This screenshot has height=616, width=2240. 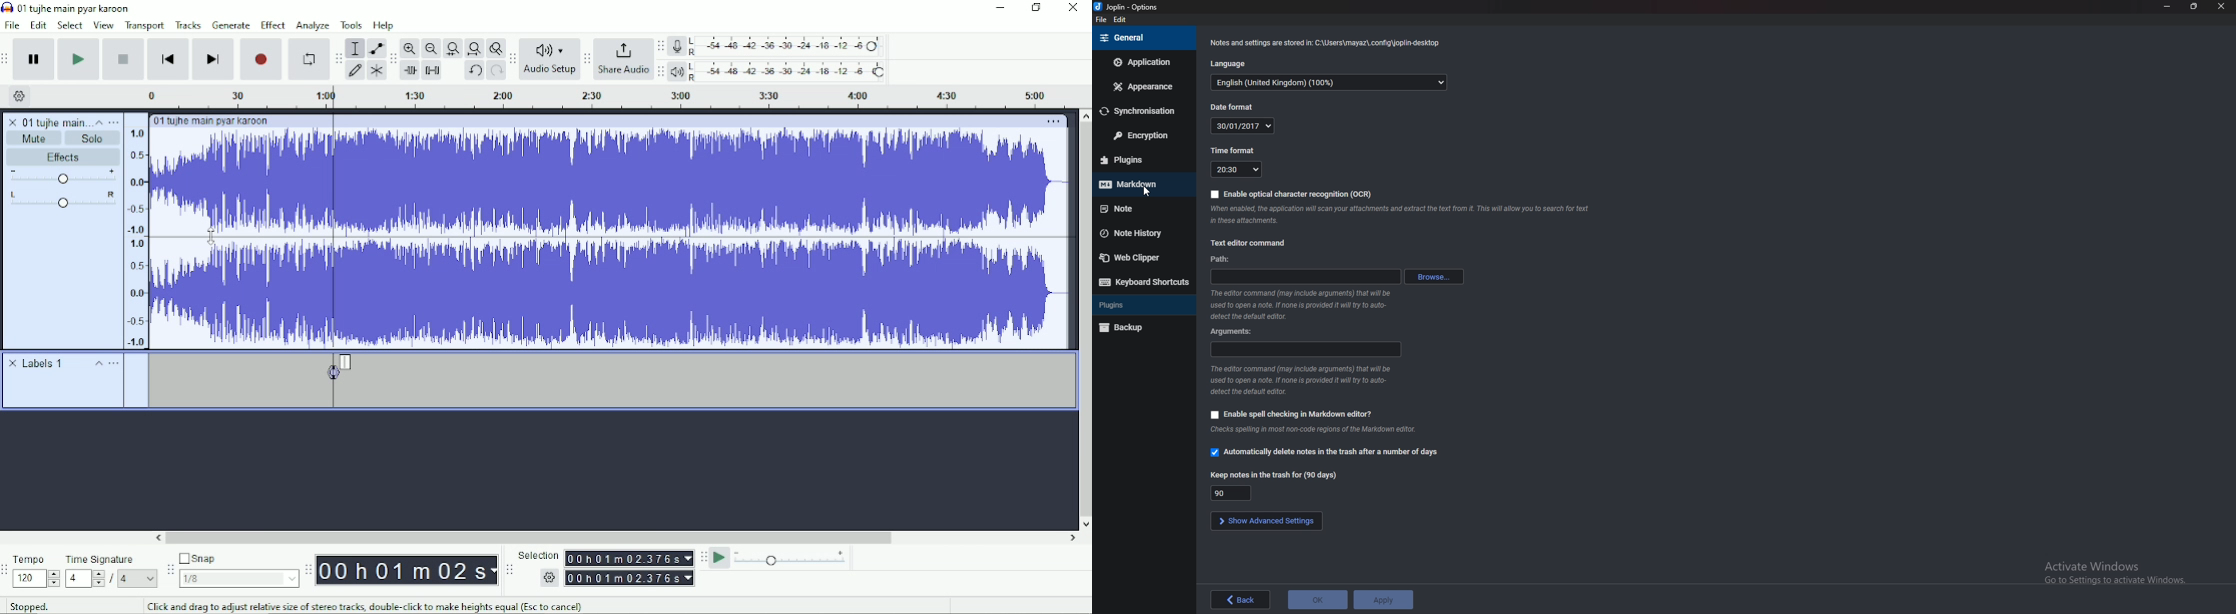 What do you see at coordinates (189, 25) in the screenshot?
I see `Tracks` at bounding box center [189, 25].